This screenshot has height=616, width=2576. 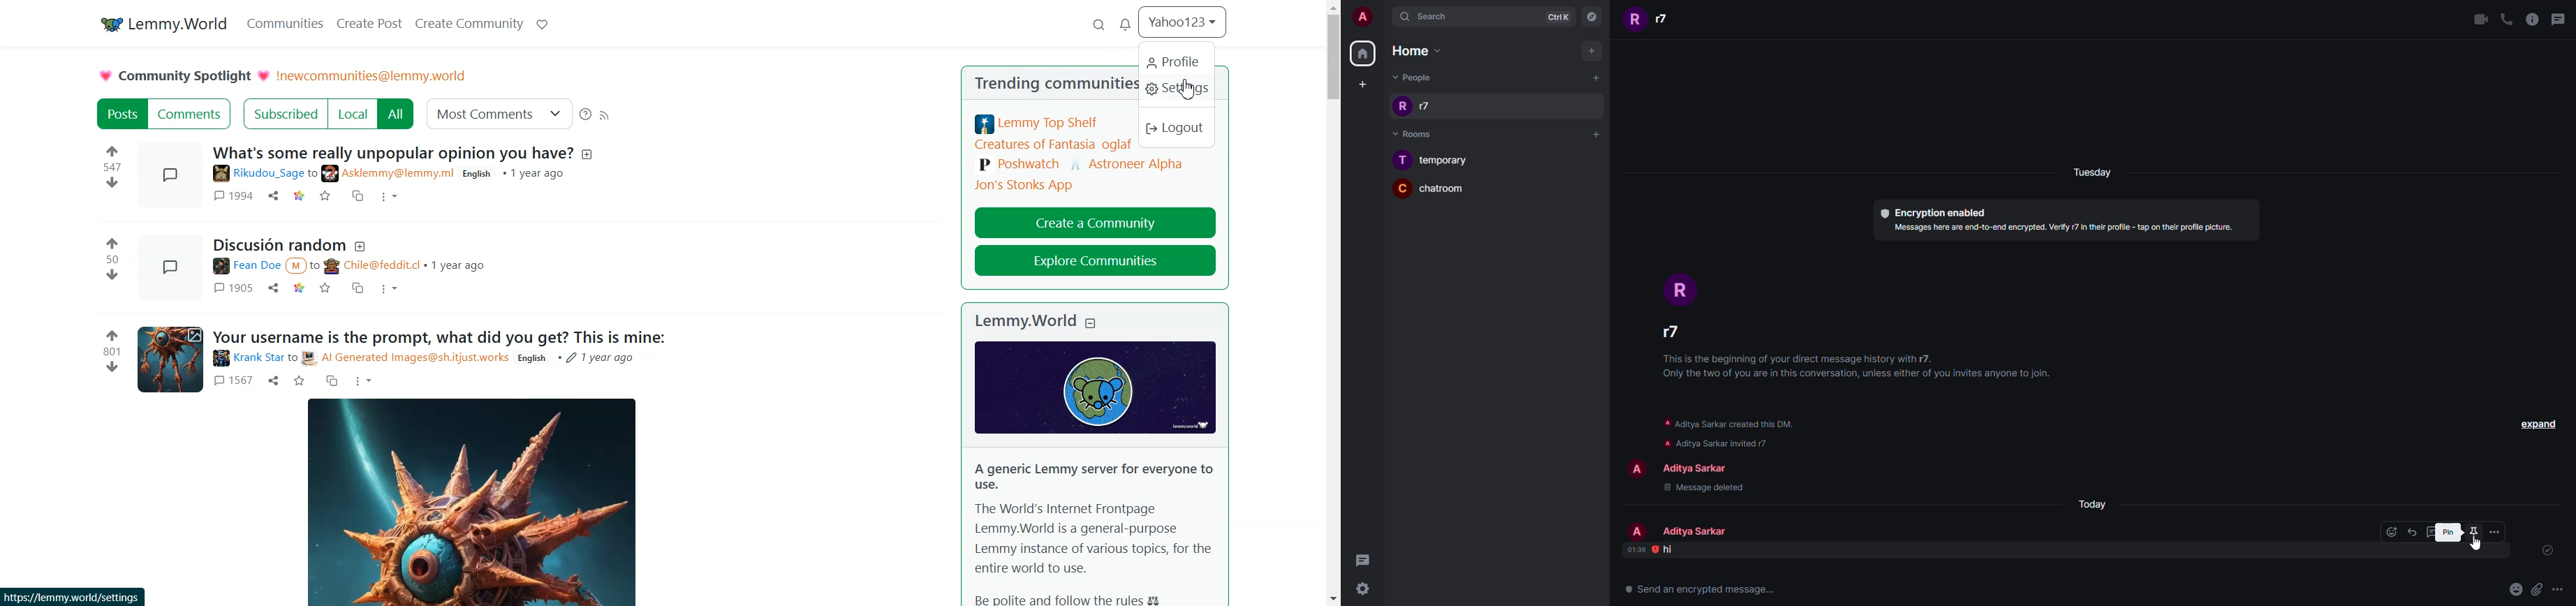 What do you see at coordinates (1019, 165) in the screenshot?
I see `Poshwatch` at bounding box center [1019, 165].